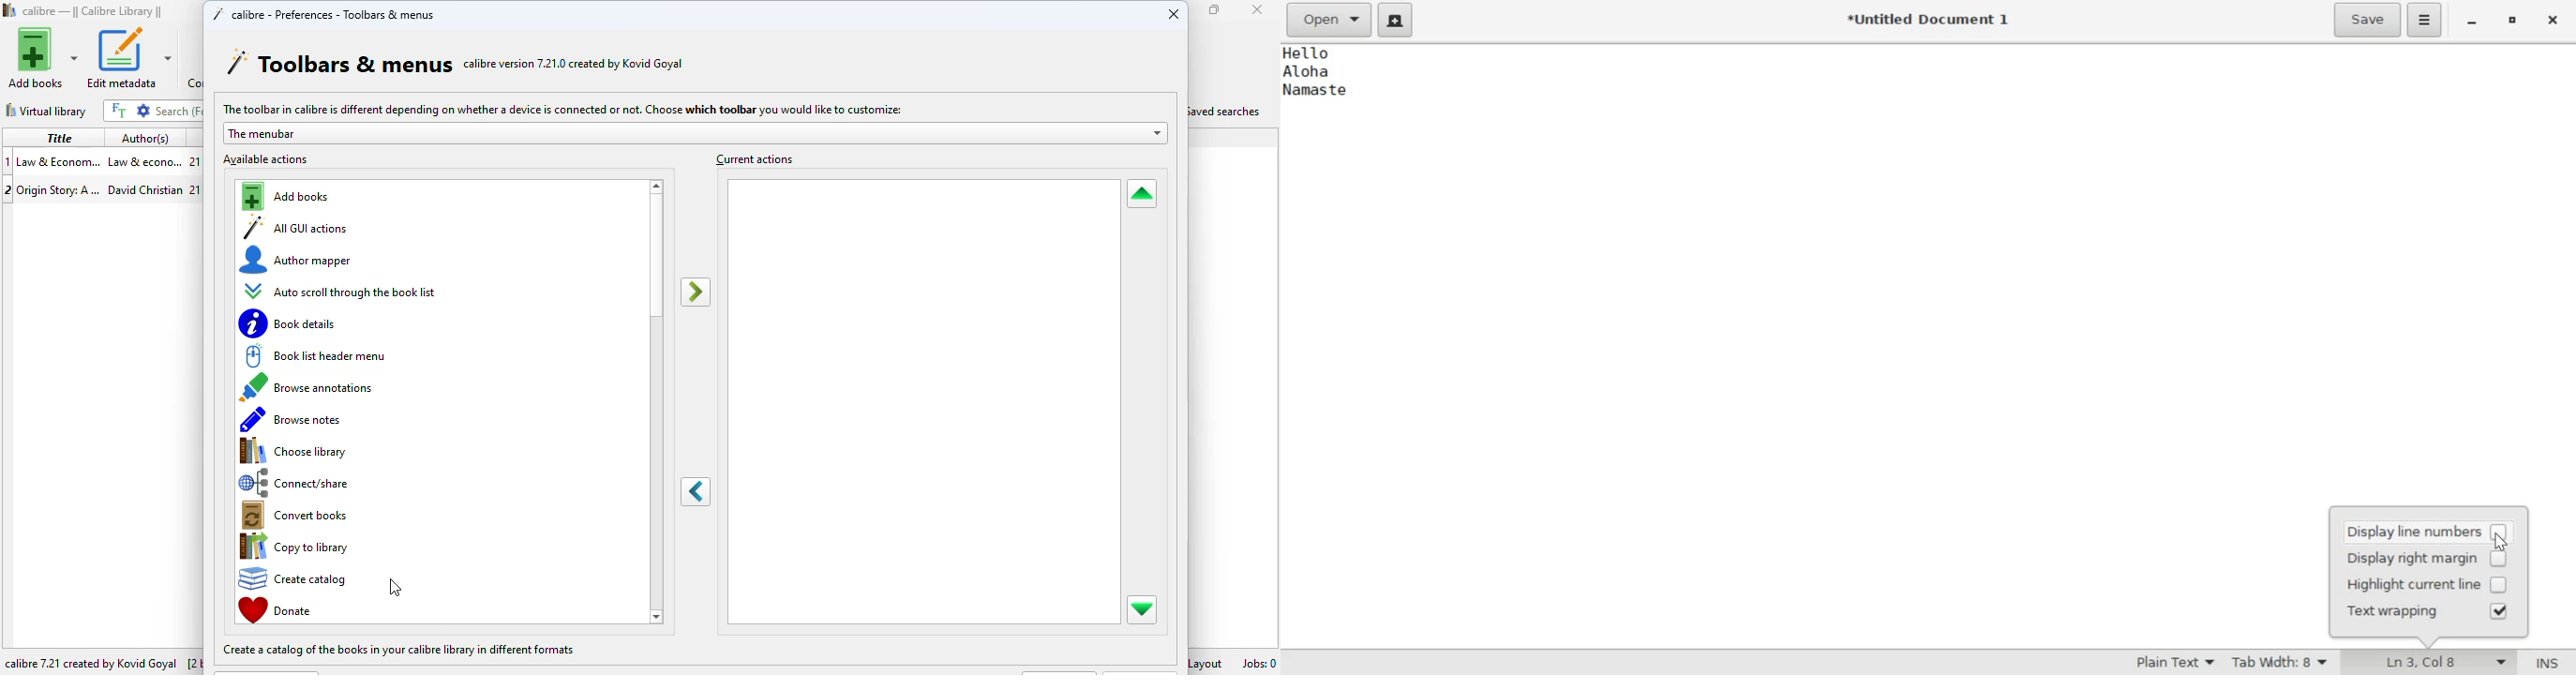 The height and width of the screenshot is (700, 2576). Describe the element at coordinates (94, 11) in the screenshot. I see `calibre library` at that location.